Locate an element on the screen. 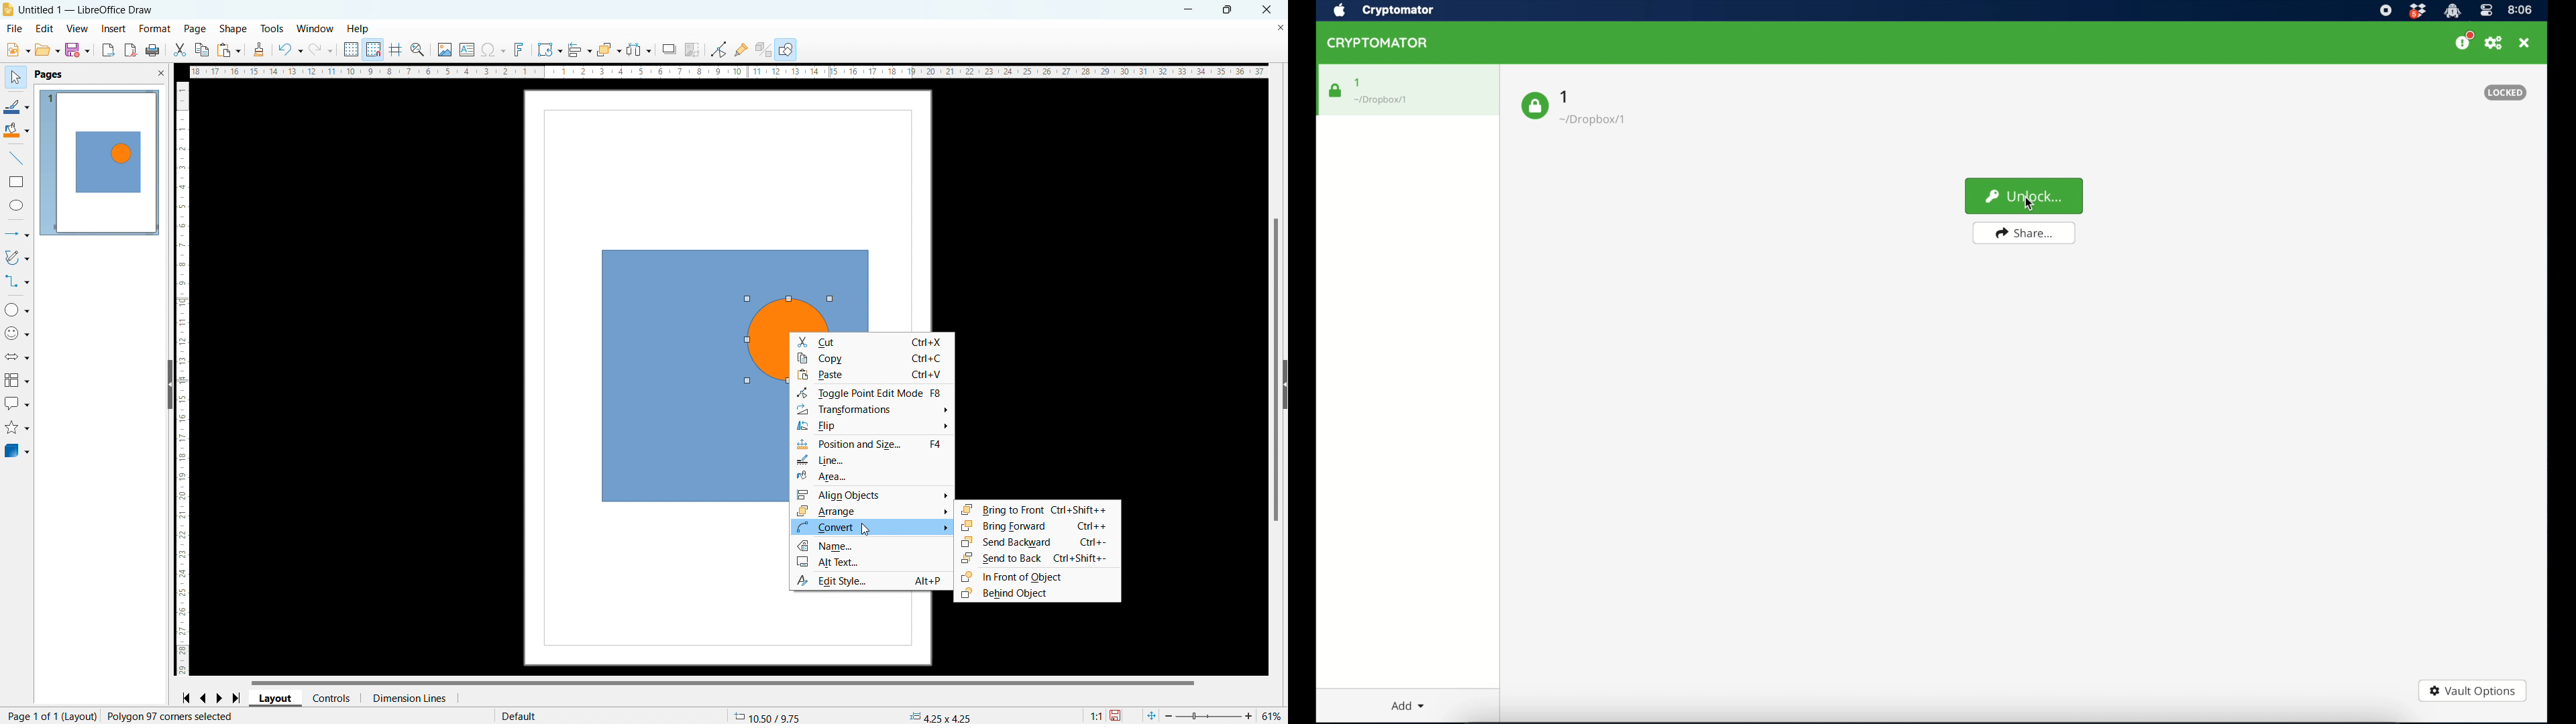  save is located at coordinates (1118, 715).